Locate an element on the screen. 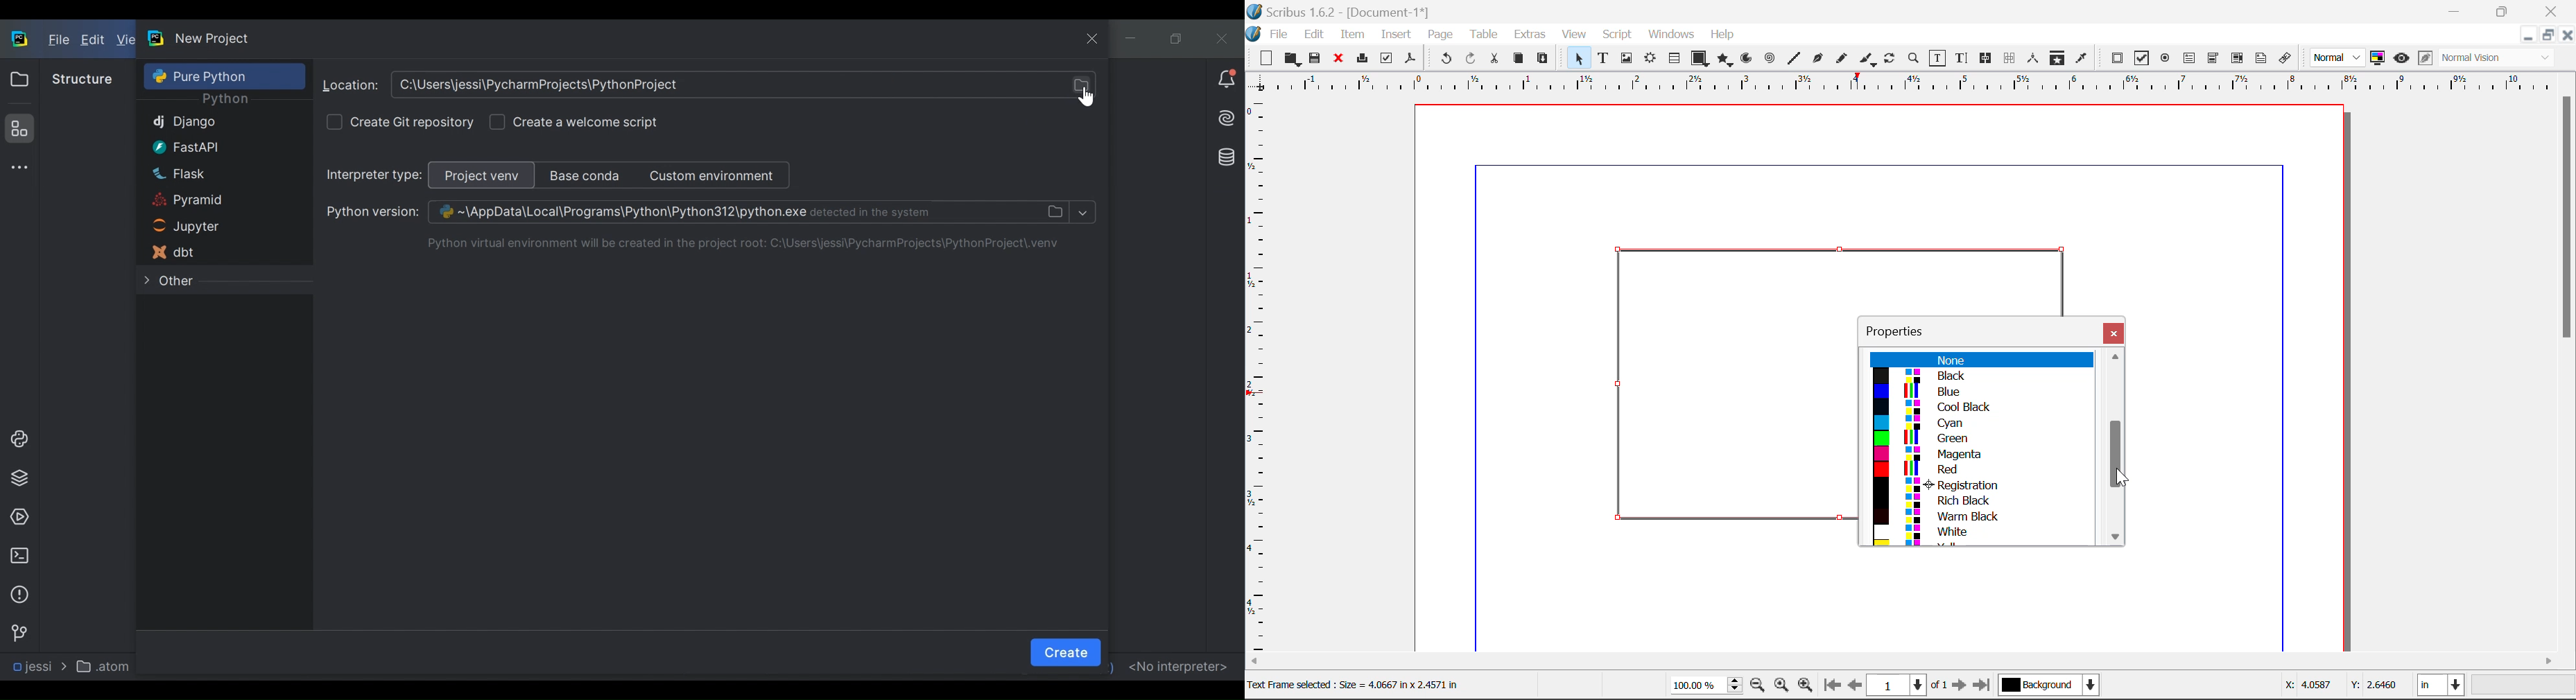 The width and height of the screenshot is (2576, 700). Project View is located at coordinates (19, 79).